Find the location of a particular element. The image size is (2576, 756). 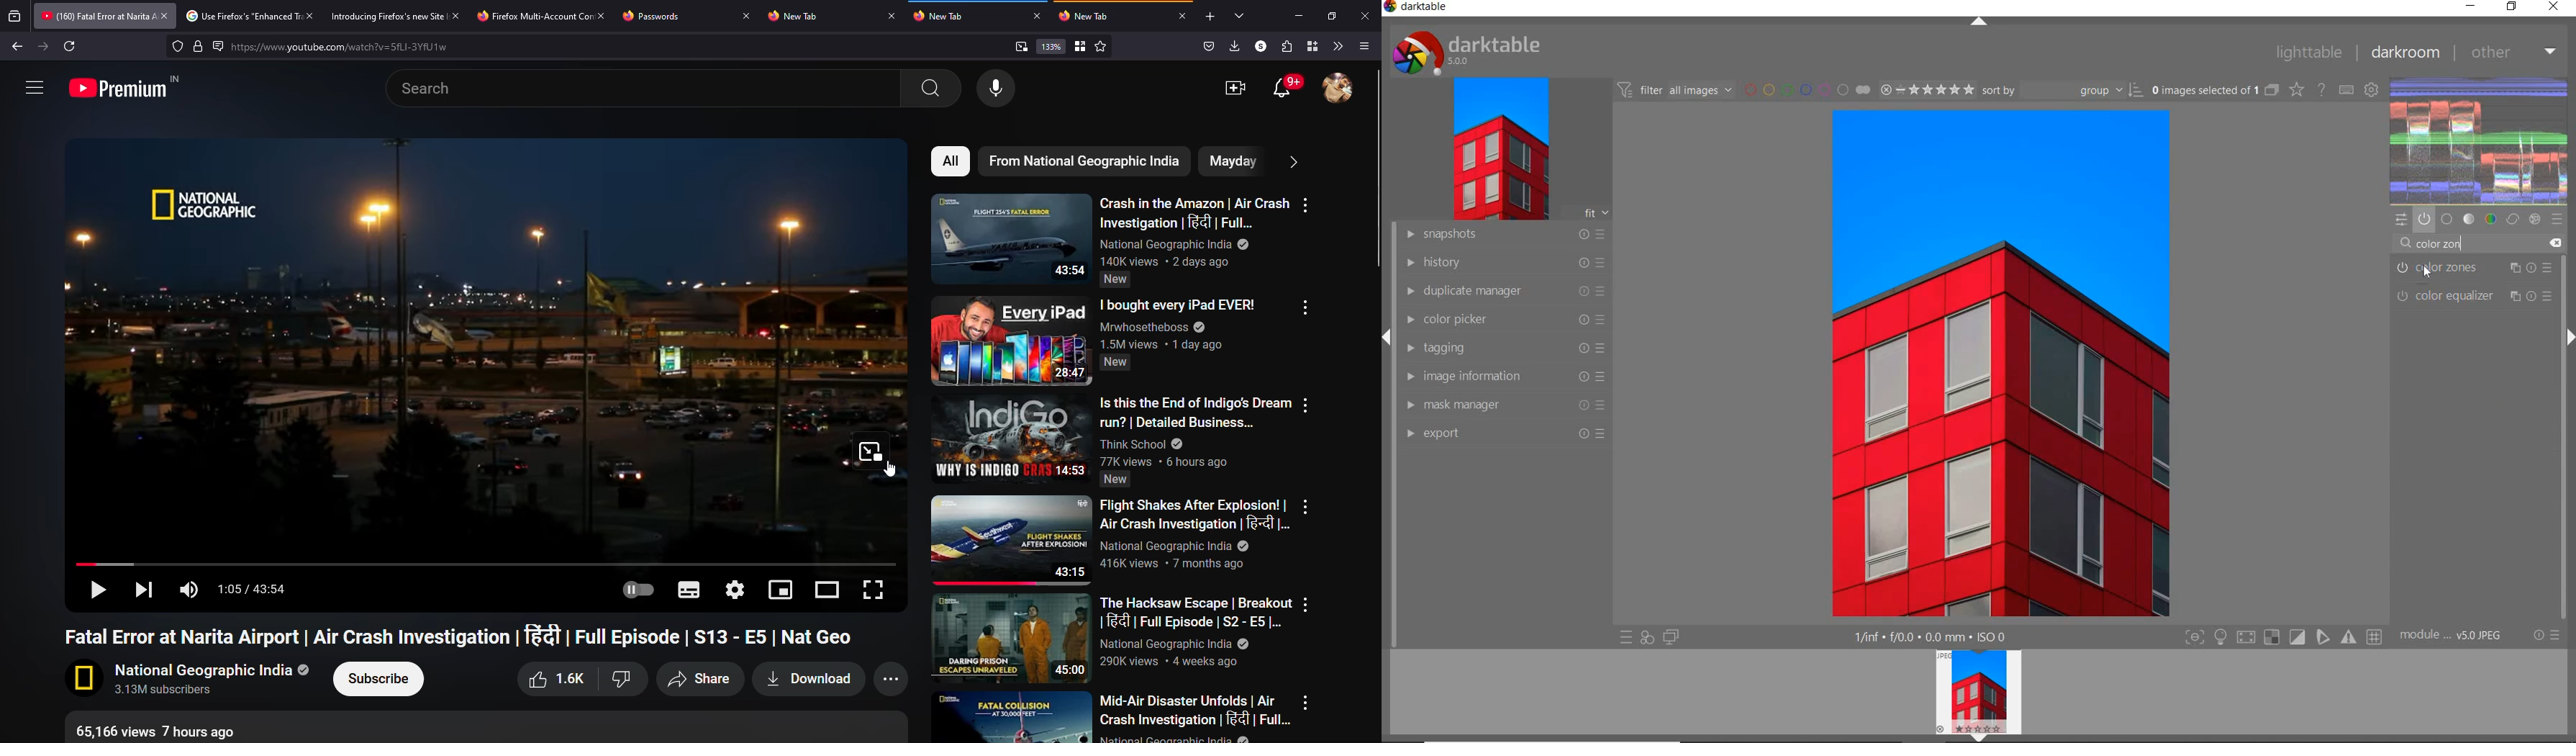

Cursor is located at coordinates (2434, 274).